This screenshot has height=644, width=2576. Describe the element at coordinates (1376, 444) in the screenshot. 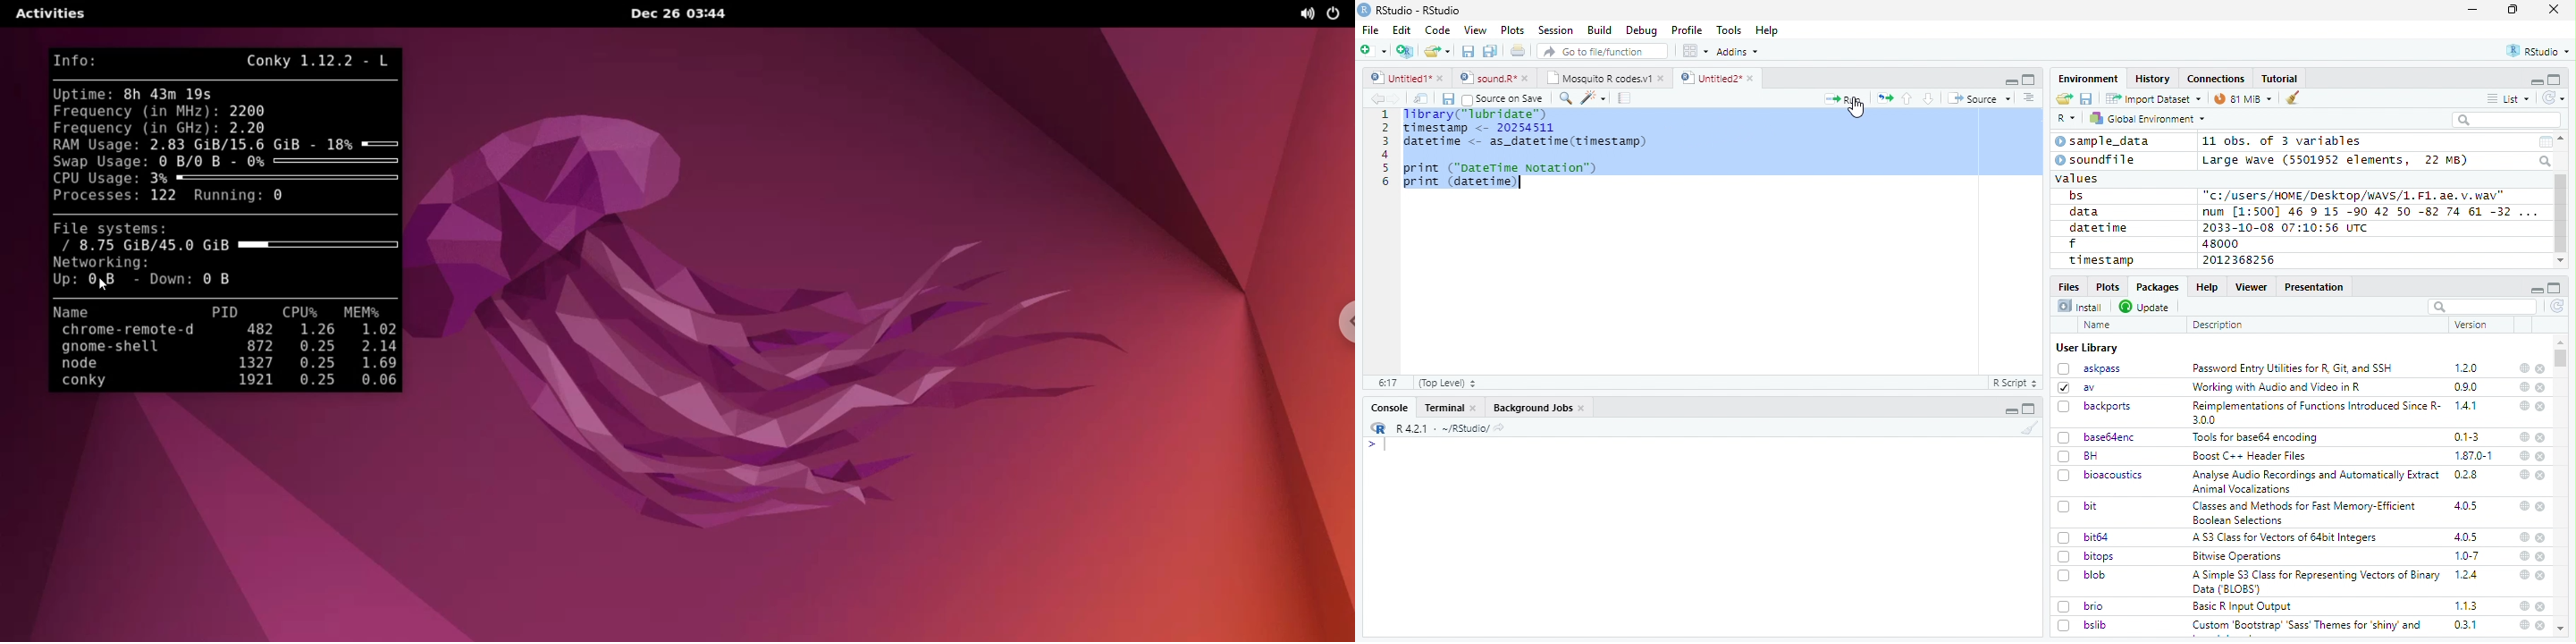

I see `typing cursor` at that location.